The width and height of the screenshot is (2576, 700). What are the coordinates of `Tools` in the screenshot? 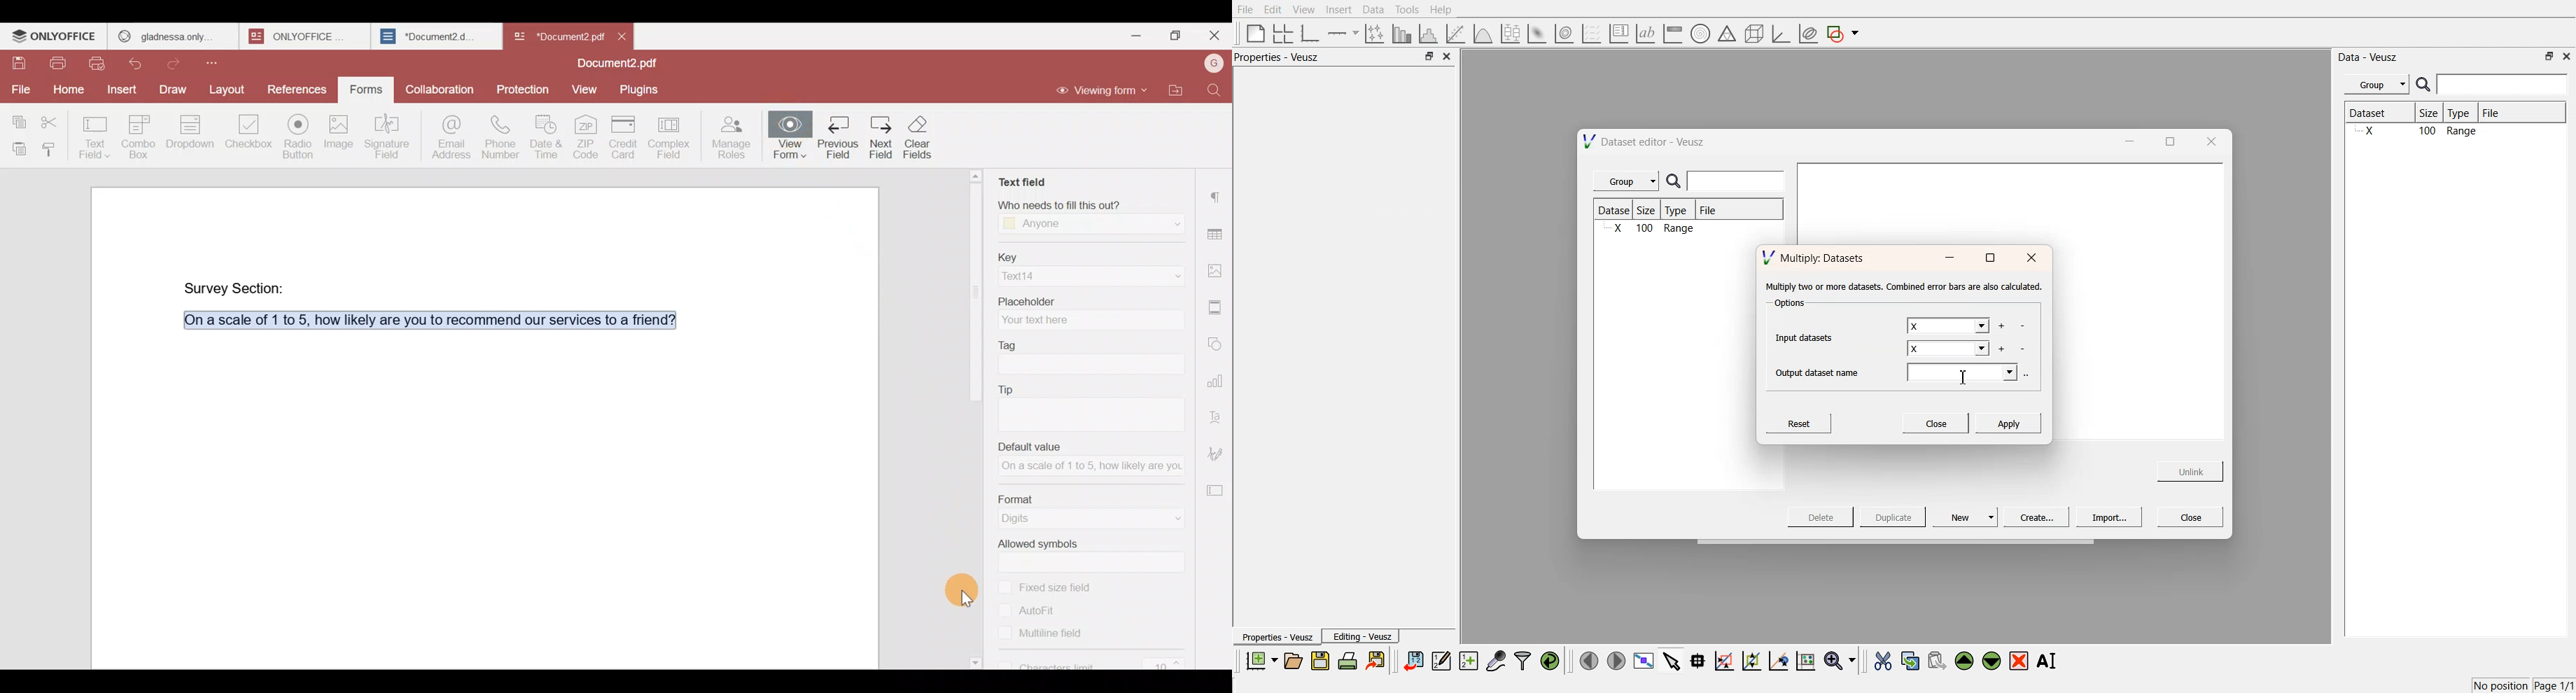 It's located at (1406, 9).